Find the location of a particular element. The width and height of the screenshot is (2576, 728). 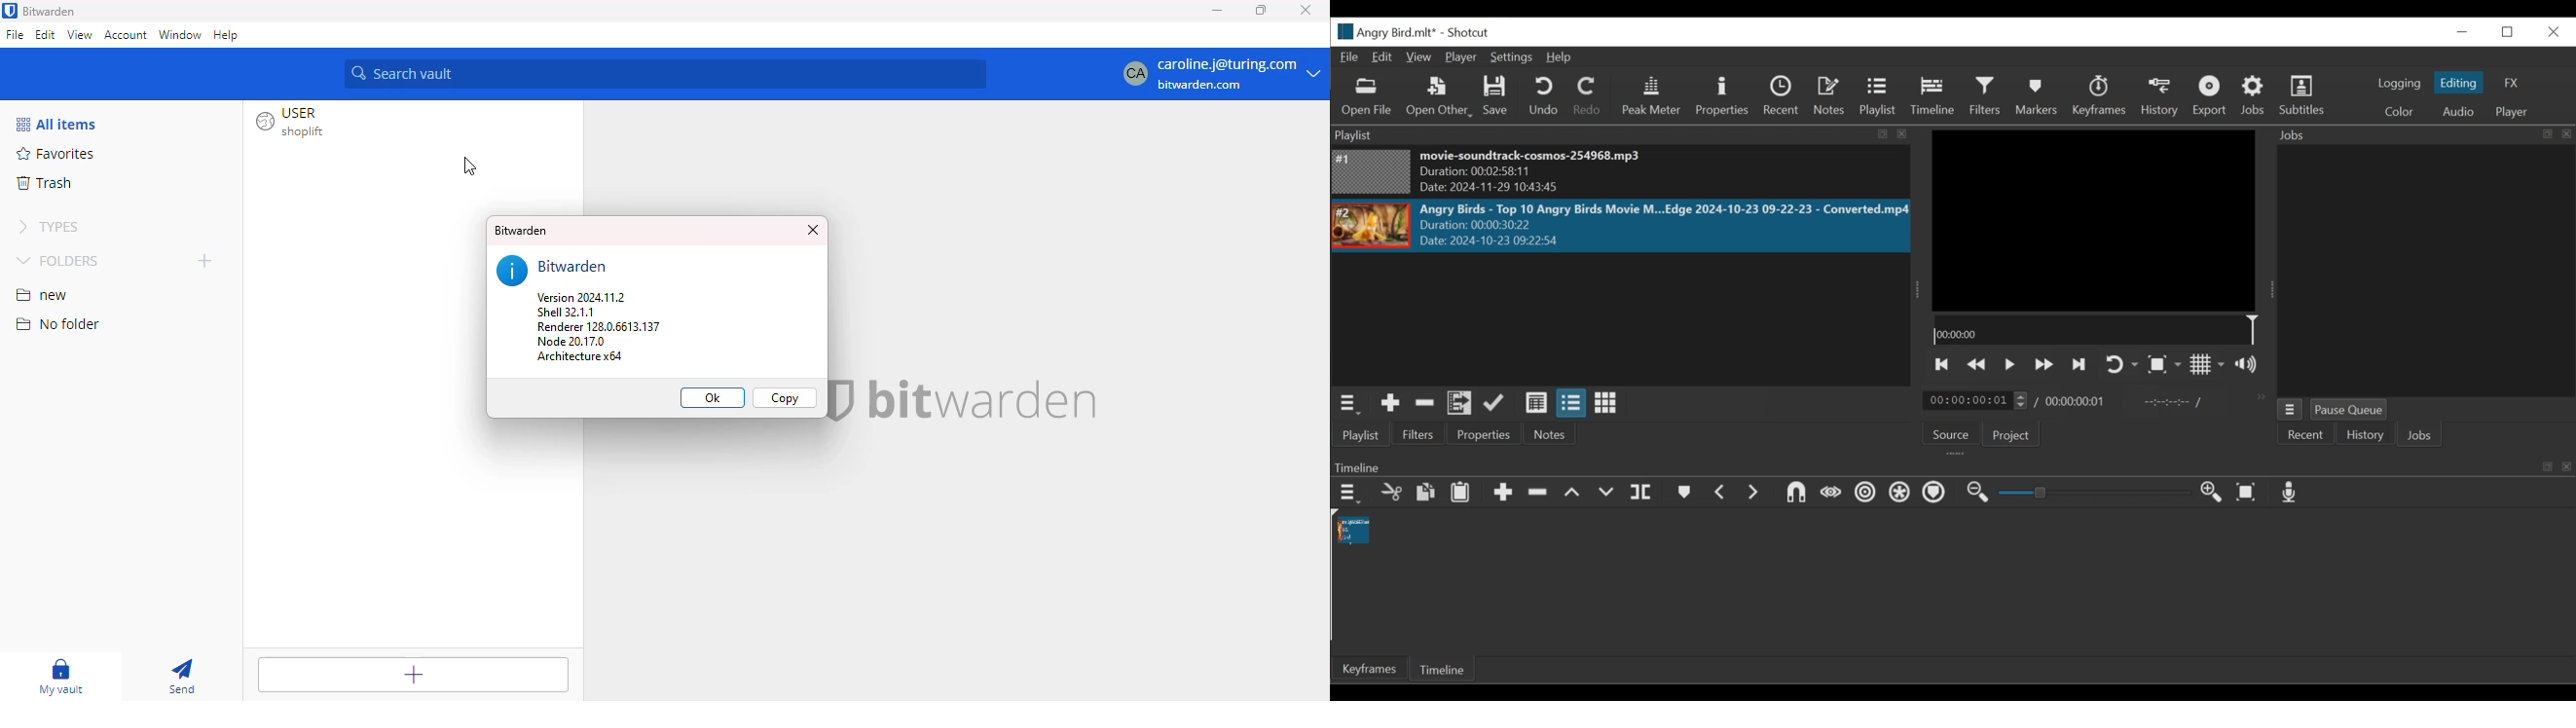

Append is located at coordinates (1502, 493).